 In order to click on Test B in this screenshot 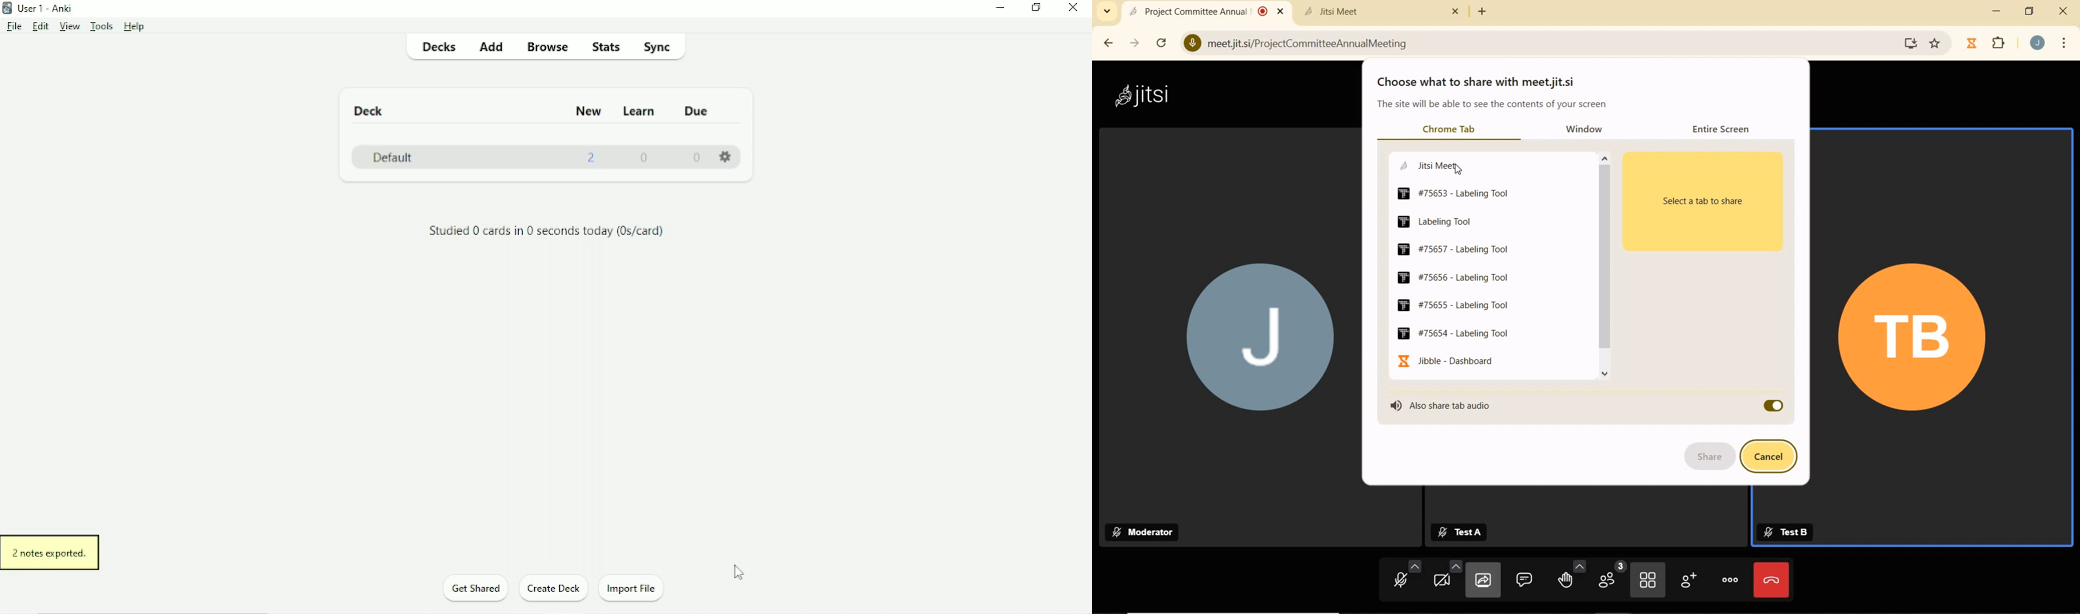, I will do `click(1785, 530)`.